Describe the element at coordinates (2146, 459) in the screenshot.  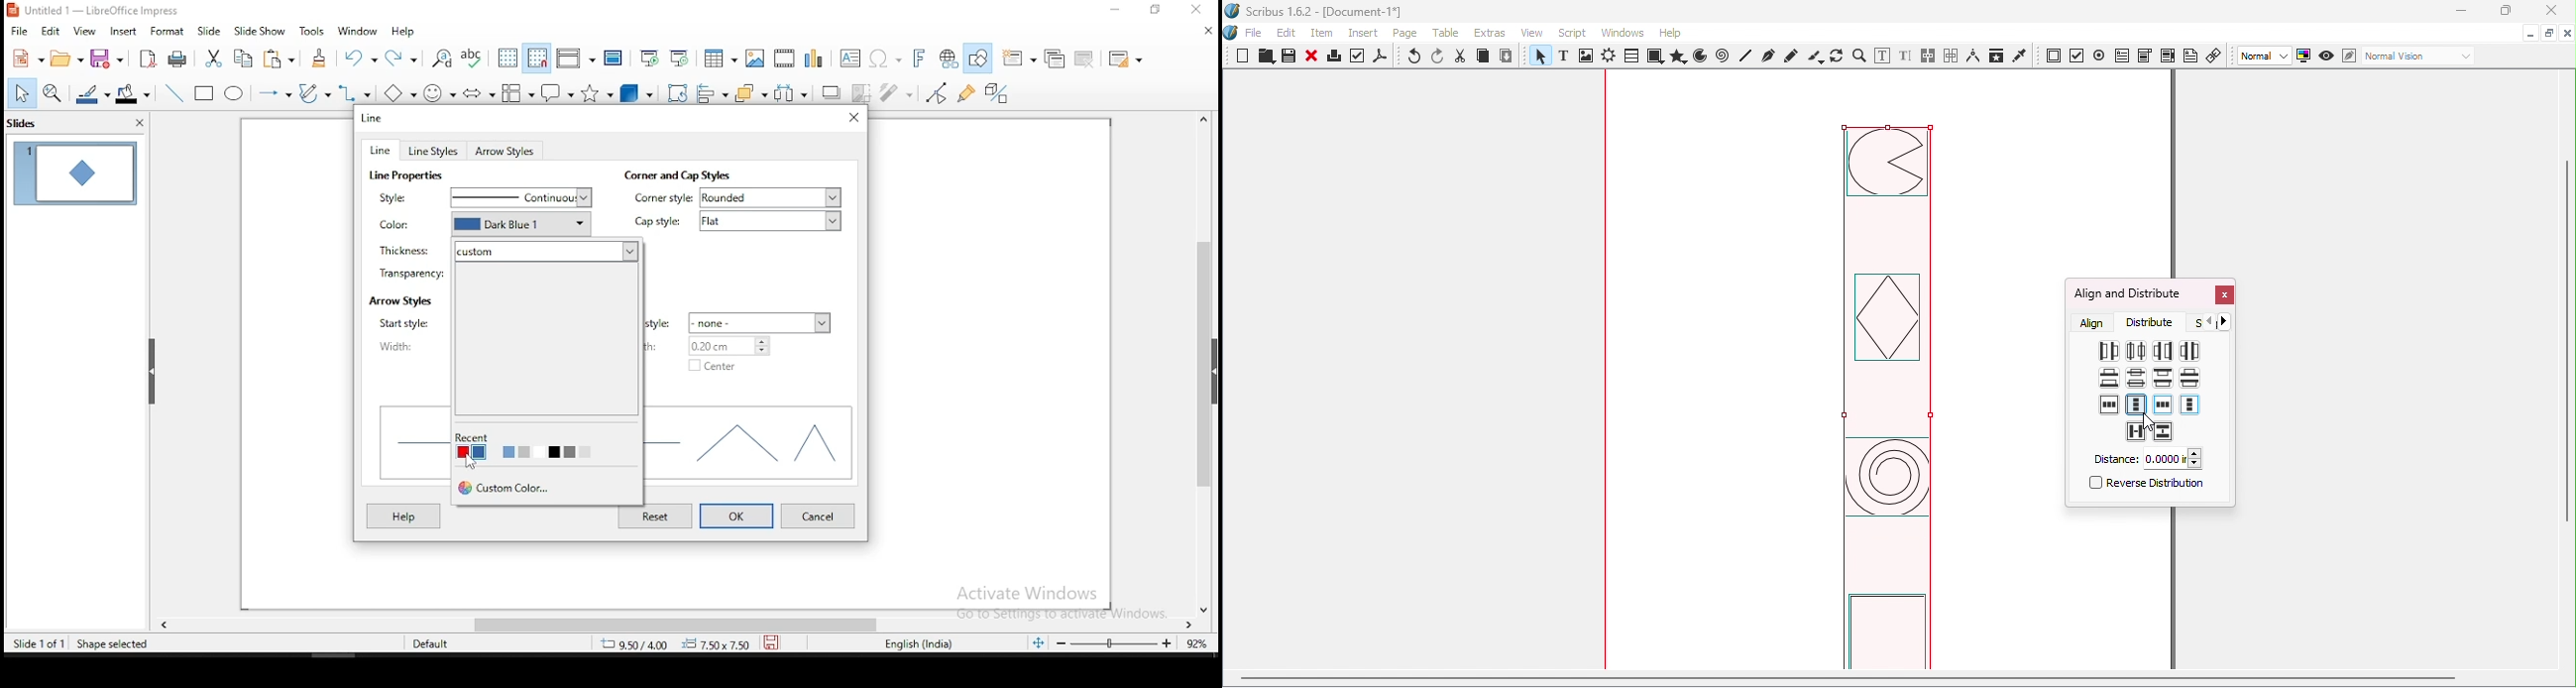
I see `Distance` at that location.